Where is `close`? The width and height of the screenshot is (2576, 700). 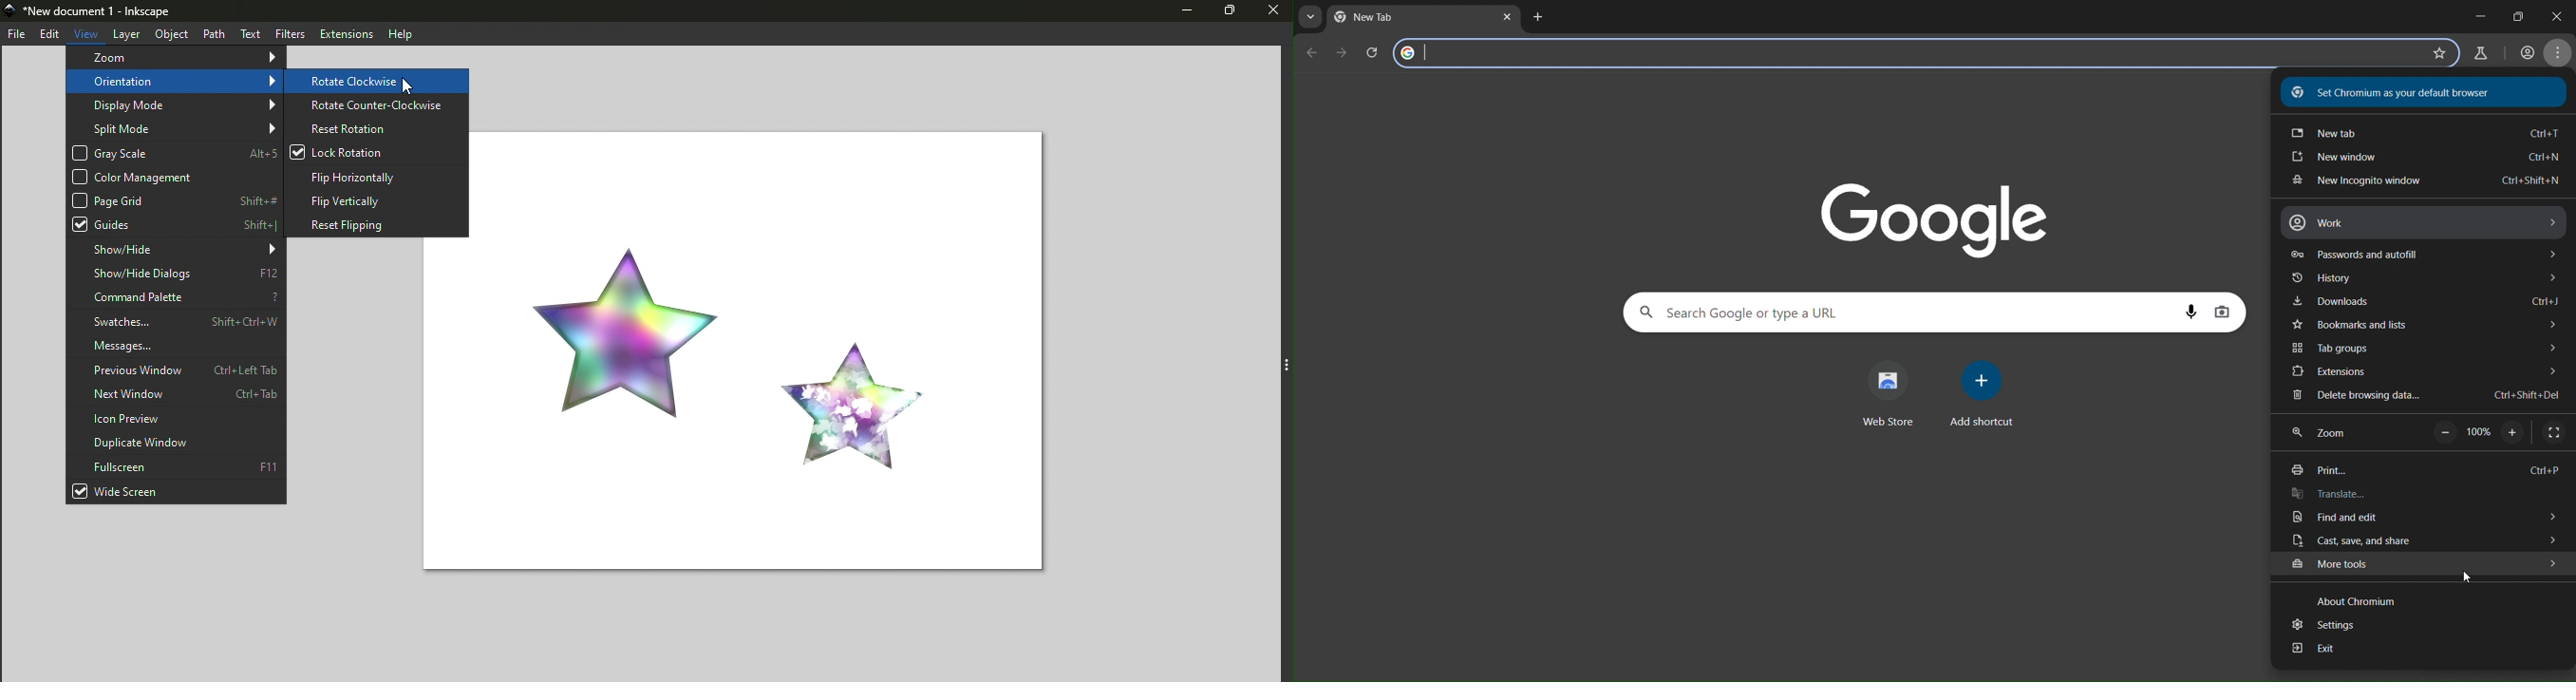
close is located at coordinates (2564, 15).